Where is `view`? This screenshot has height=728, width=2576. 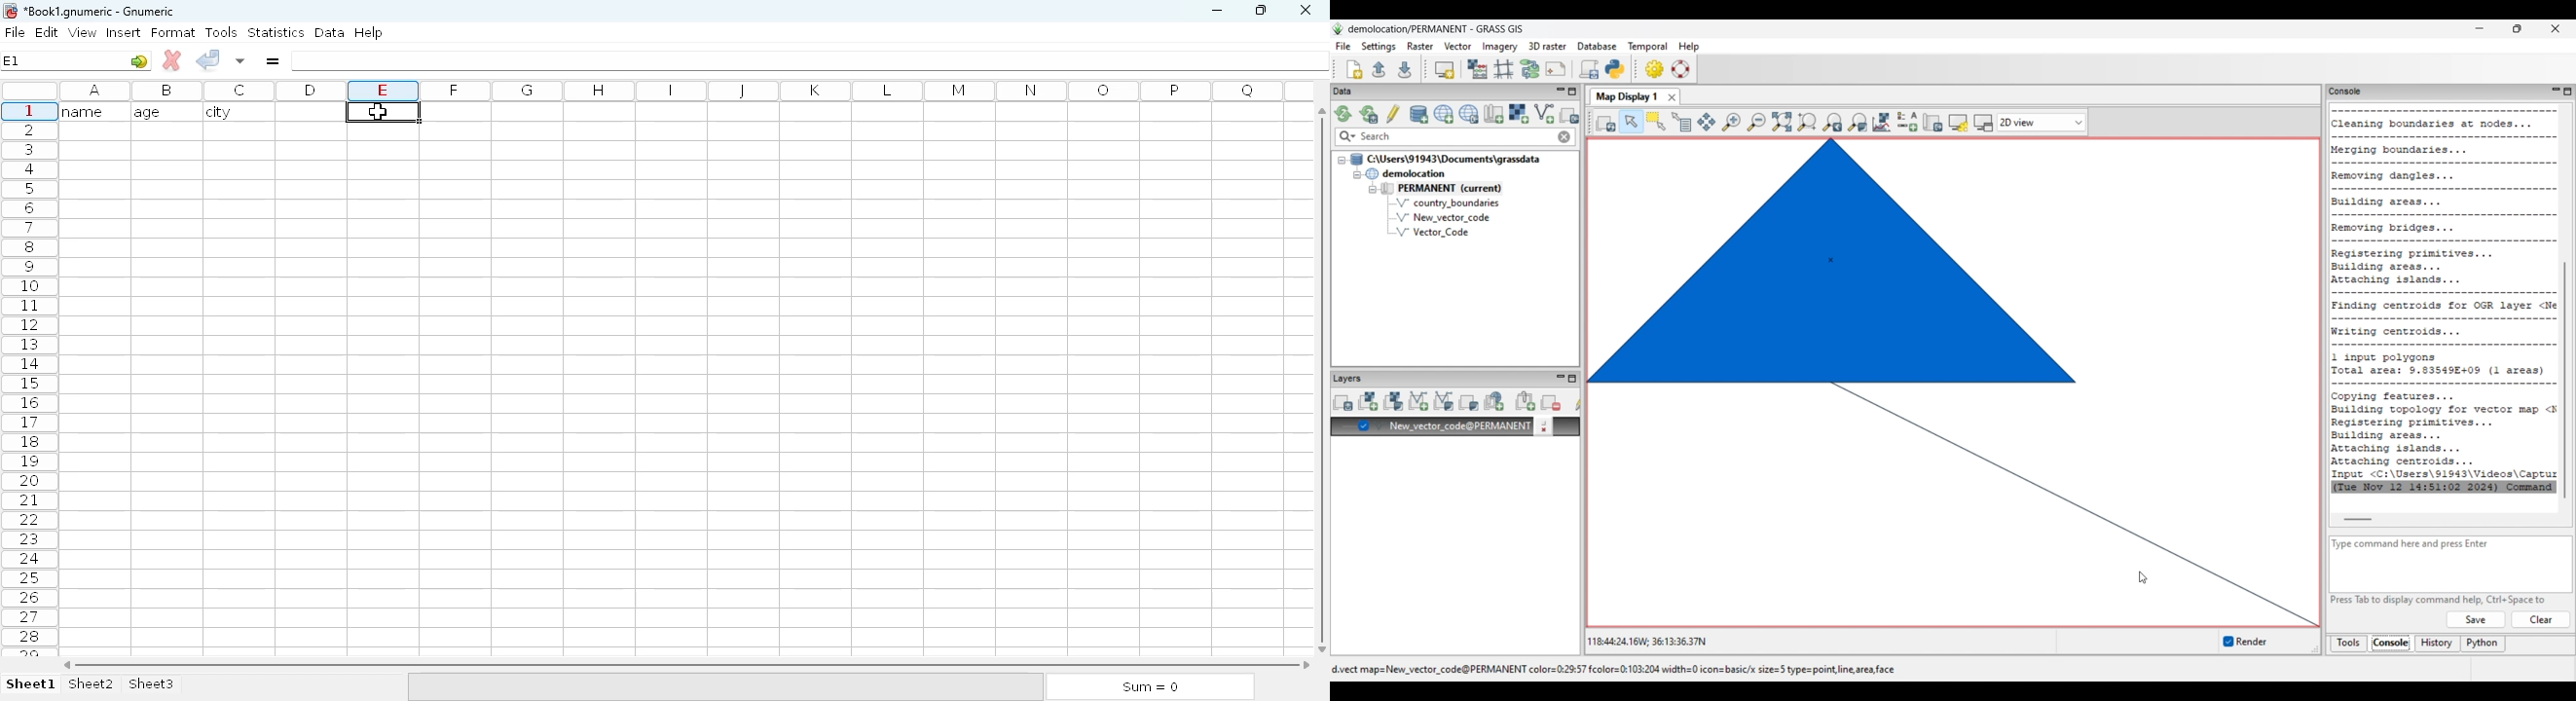 view is located at coordinates (83, 32).